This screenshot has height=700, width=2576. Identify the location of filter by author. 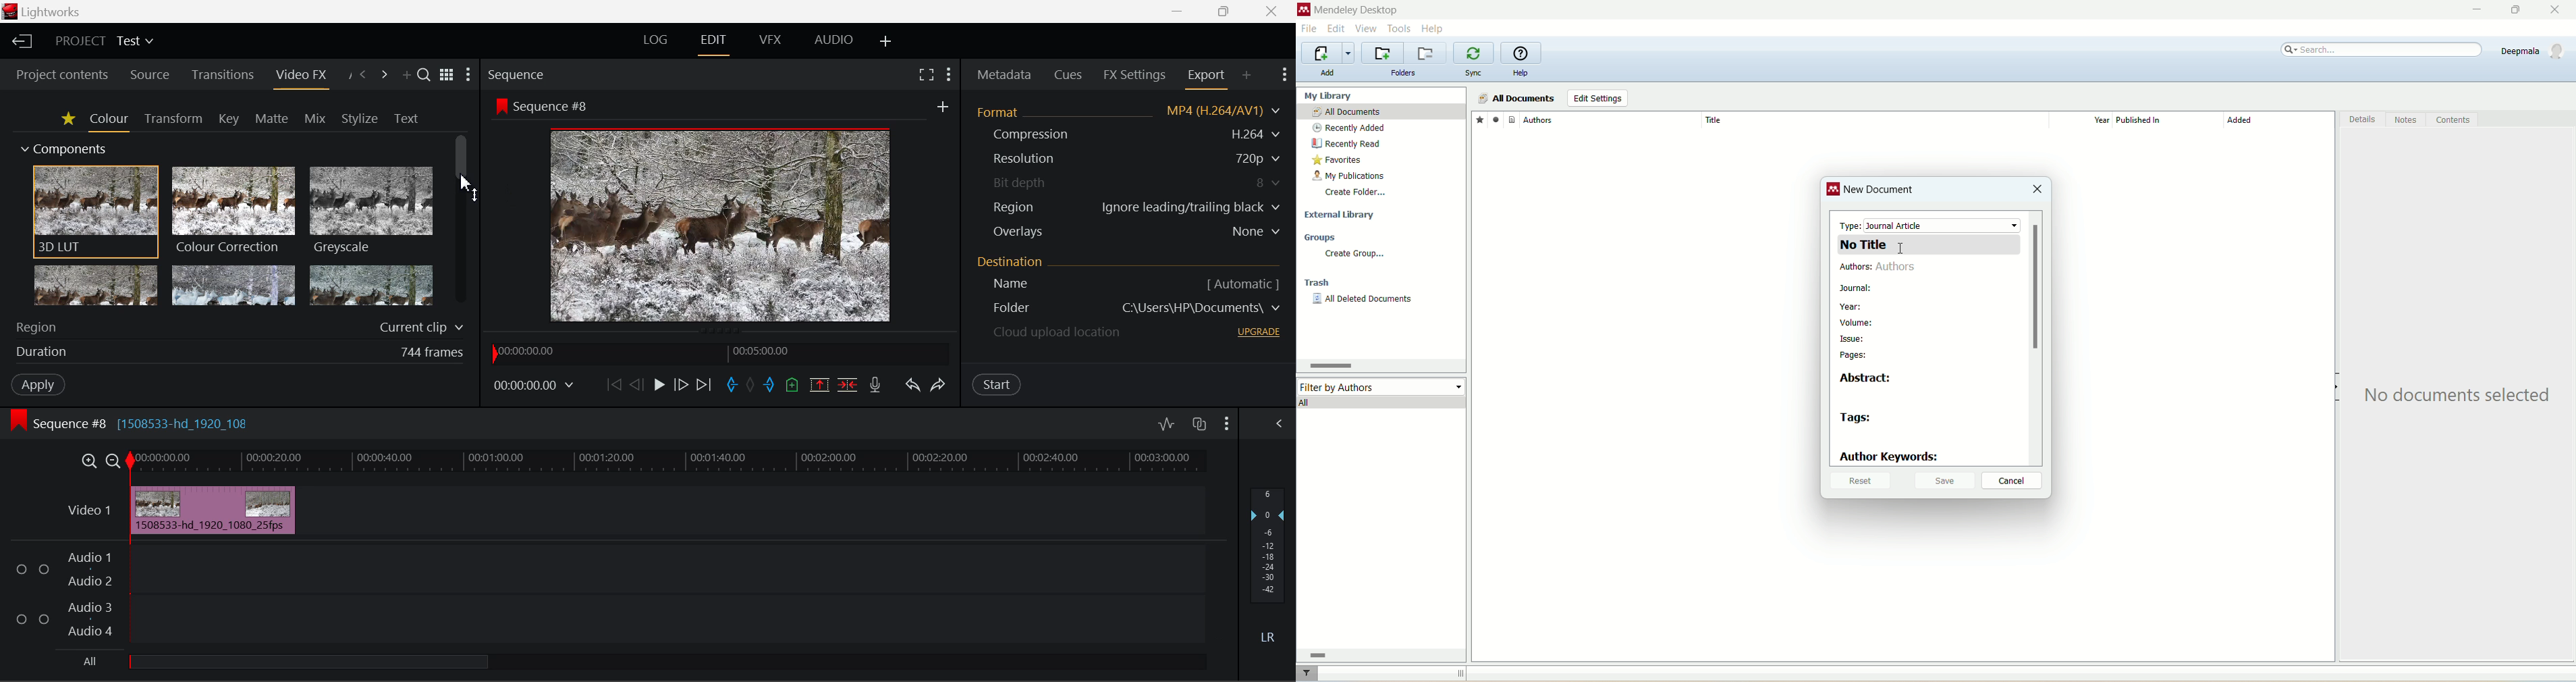
(1382, 386).